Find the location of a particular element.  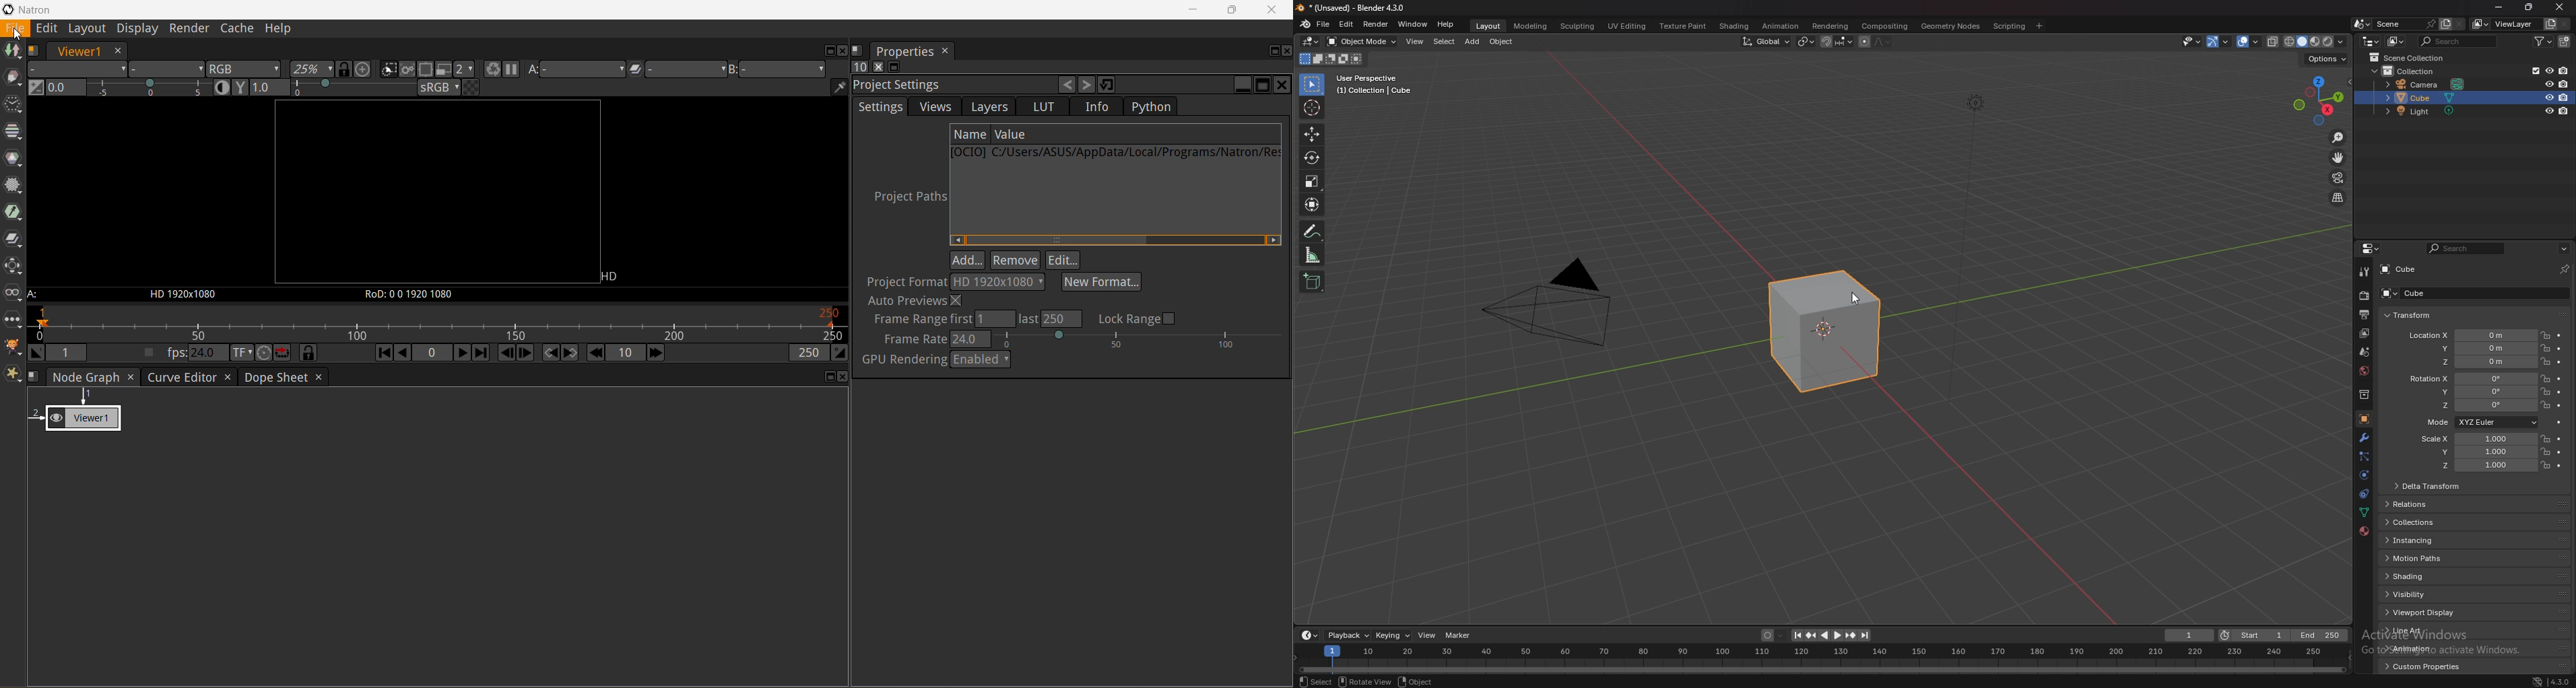

particle is located at coordinates (2364, 457).